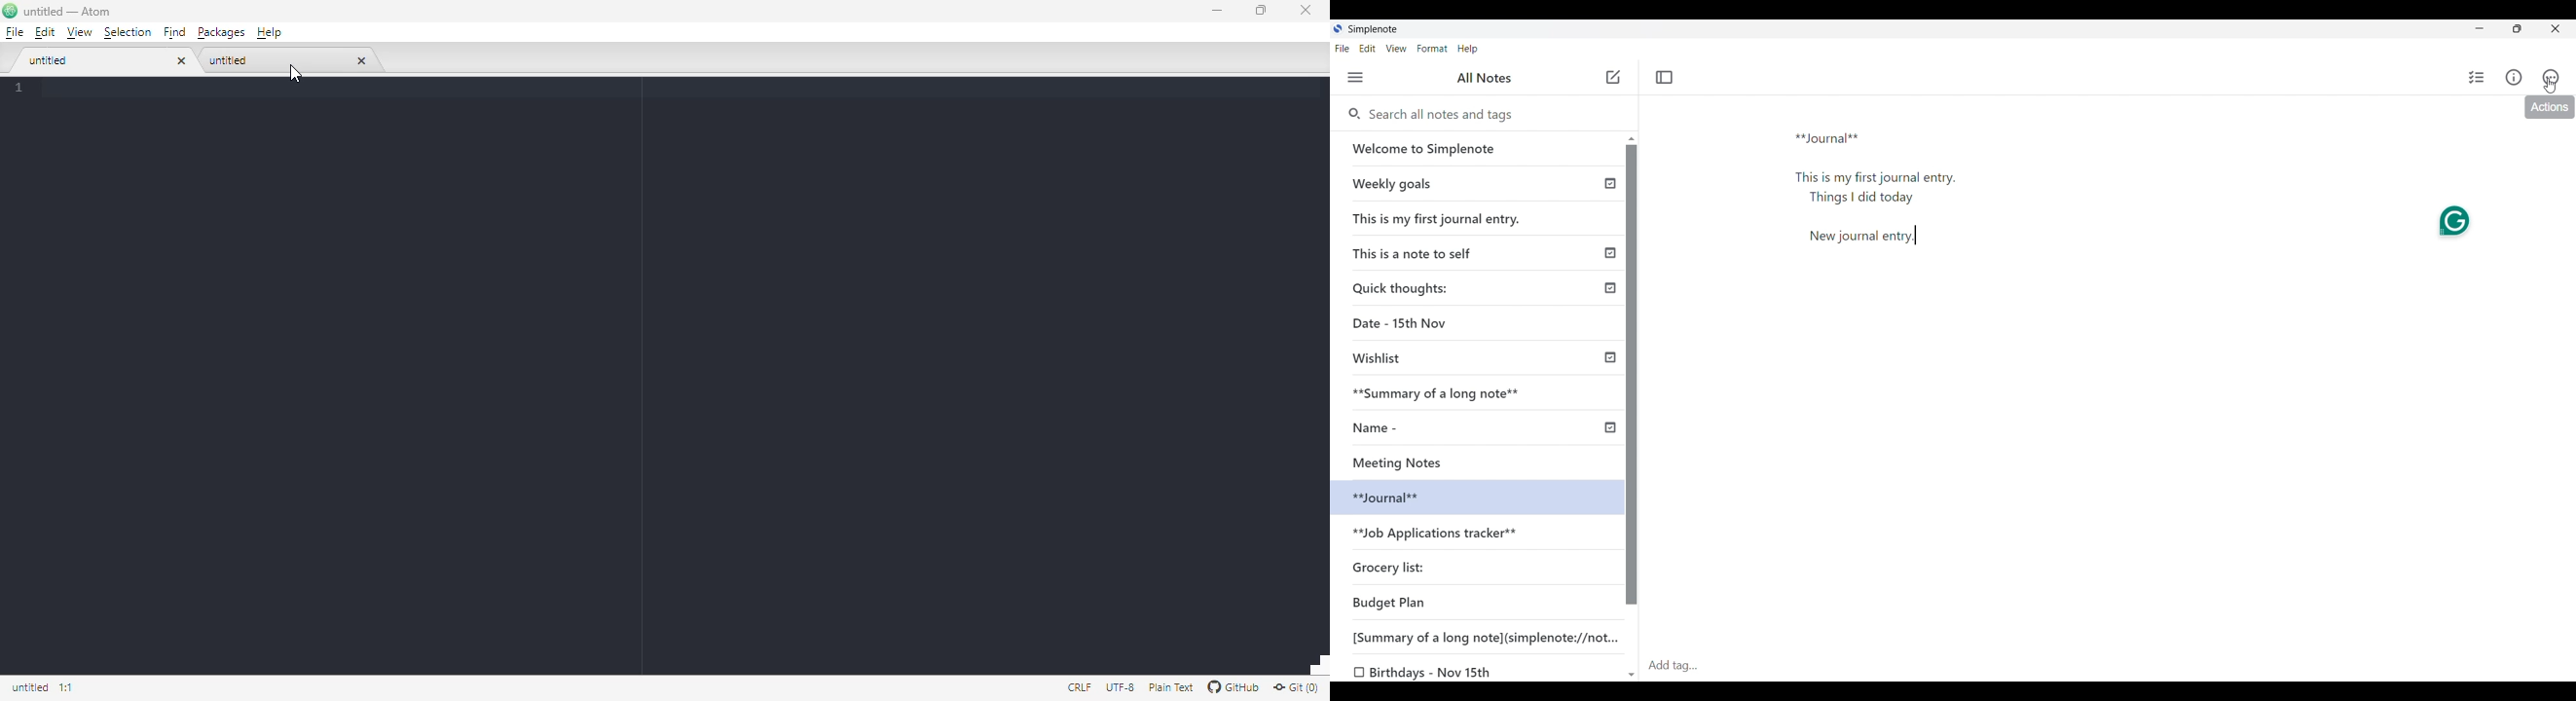 Image resolution: width=2576 pixels, height=728 pixels. Describe the element at coordinates (1391, 566) in the screenshot. I see `Grocery list:` at that location.